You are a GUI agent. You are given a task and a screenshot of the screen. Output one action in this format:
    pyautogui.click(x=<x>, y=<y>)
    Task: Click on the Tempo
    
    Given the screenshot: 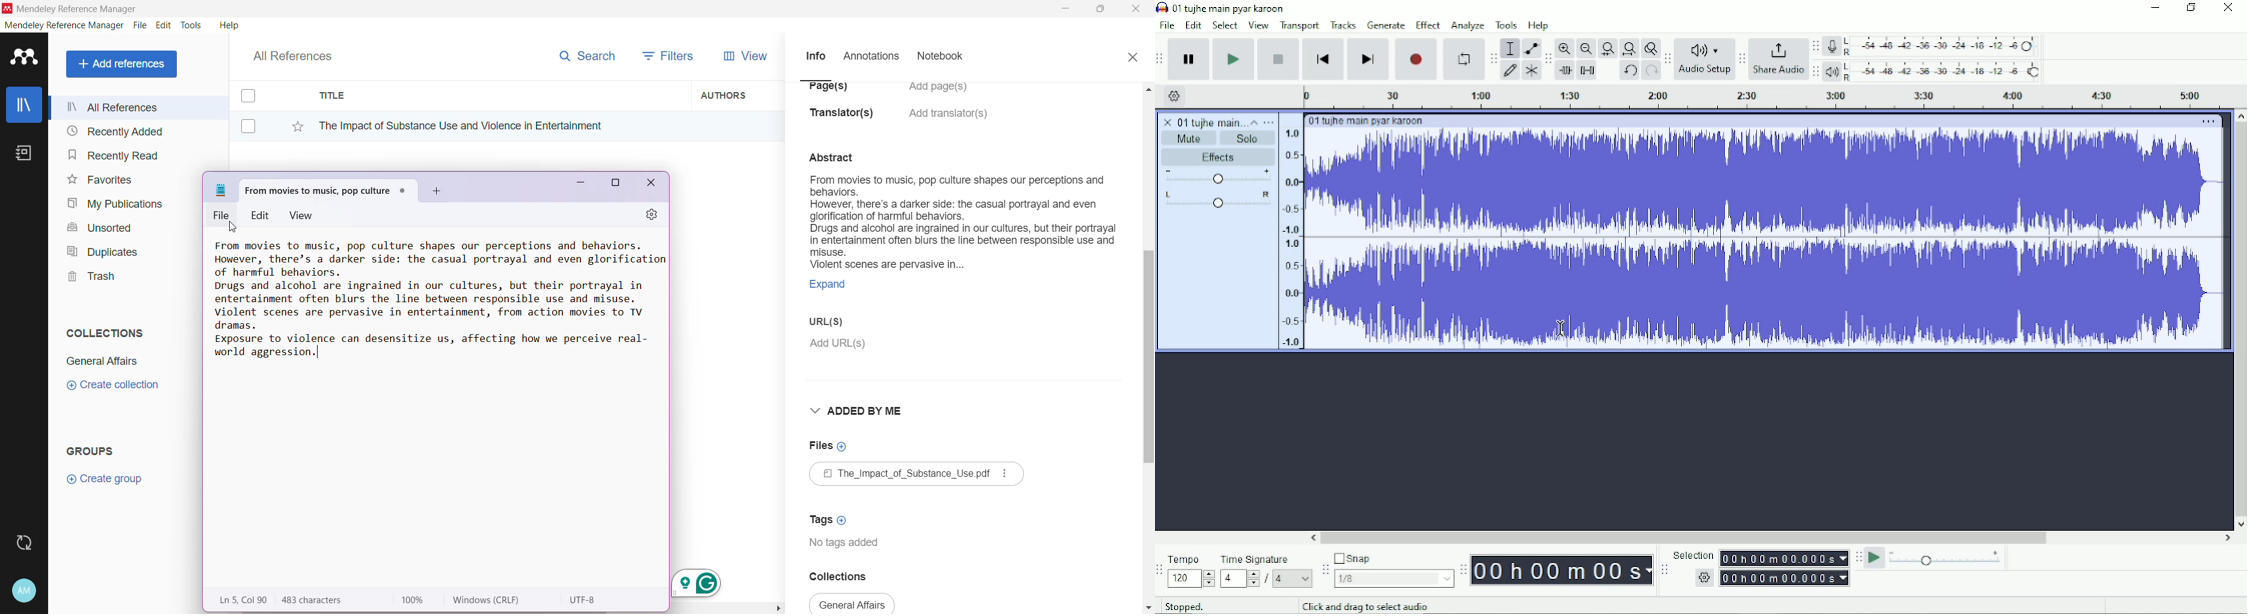 What is the action you would take?
    pyautogui.click(x=1192, y=571)
    